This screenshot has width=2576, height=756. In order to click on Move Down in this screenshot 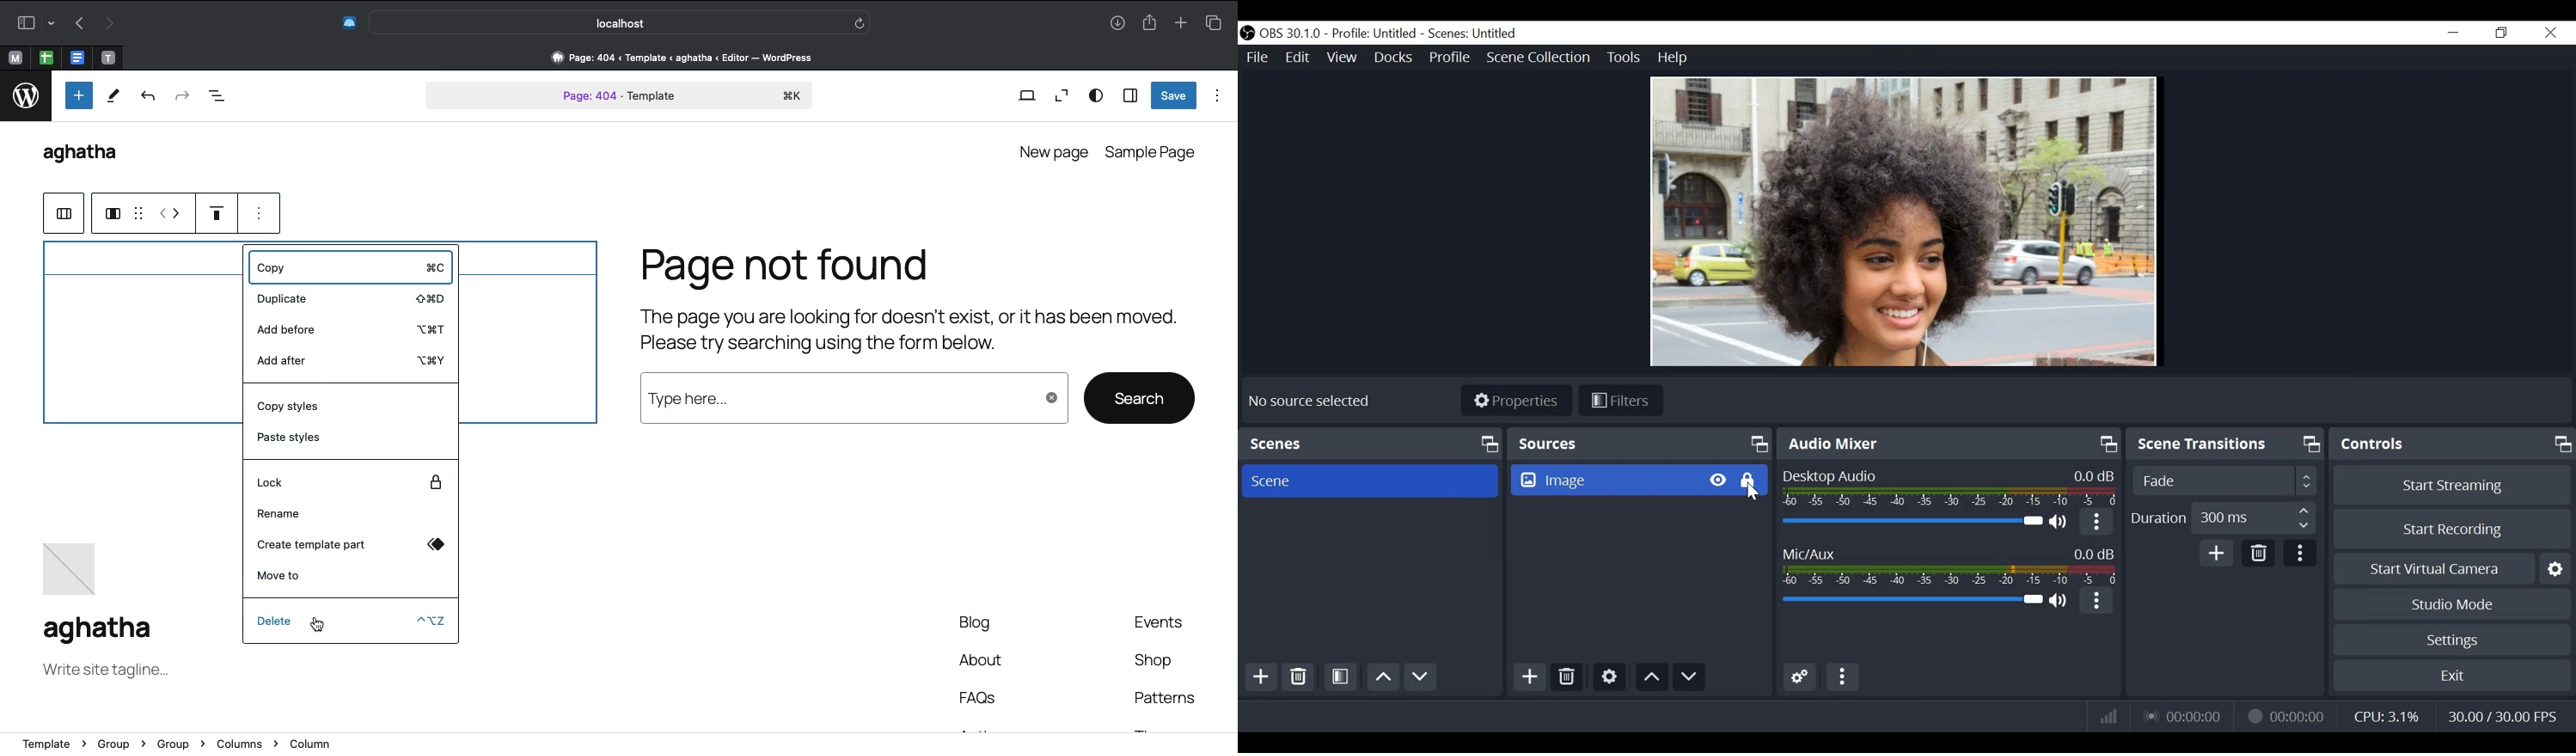, I will do `click(1421, 676)`.